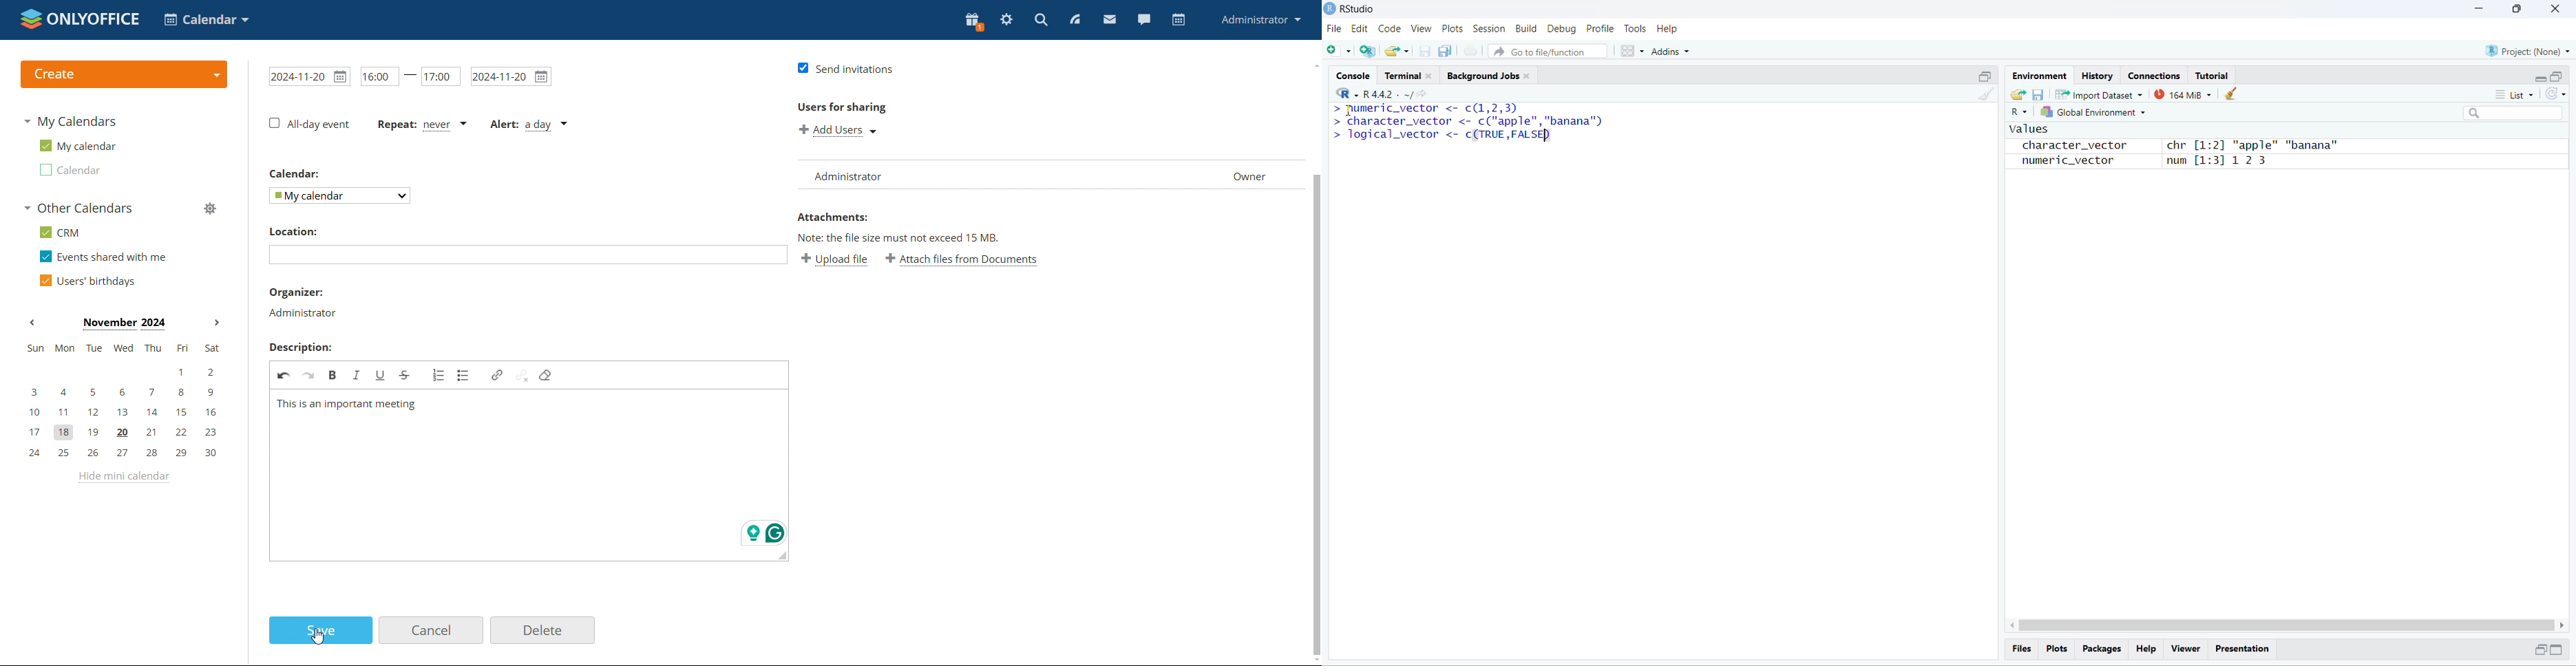 The height and width of the screenshot is (672, 2576). Describe the element at coordinates (2519, 94) in the screenshot. I see `list` at that location.